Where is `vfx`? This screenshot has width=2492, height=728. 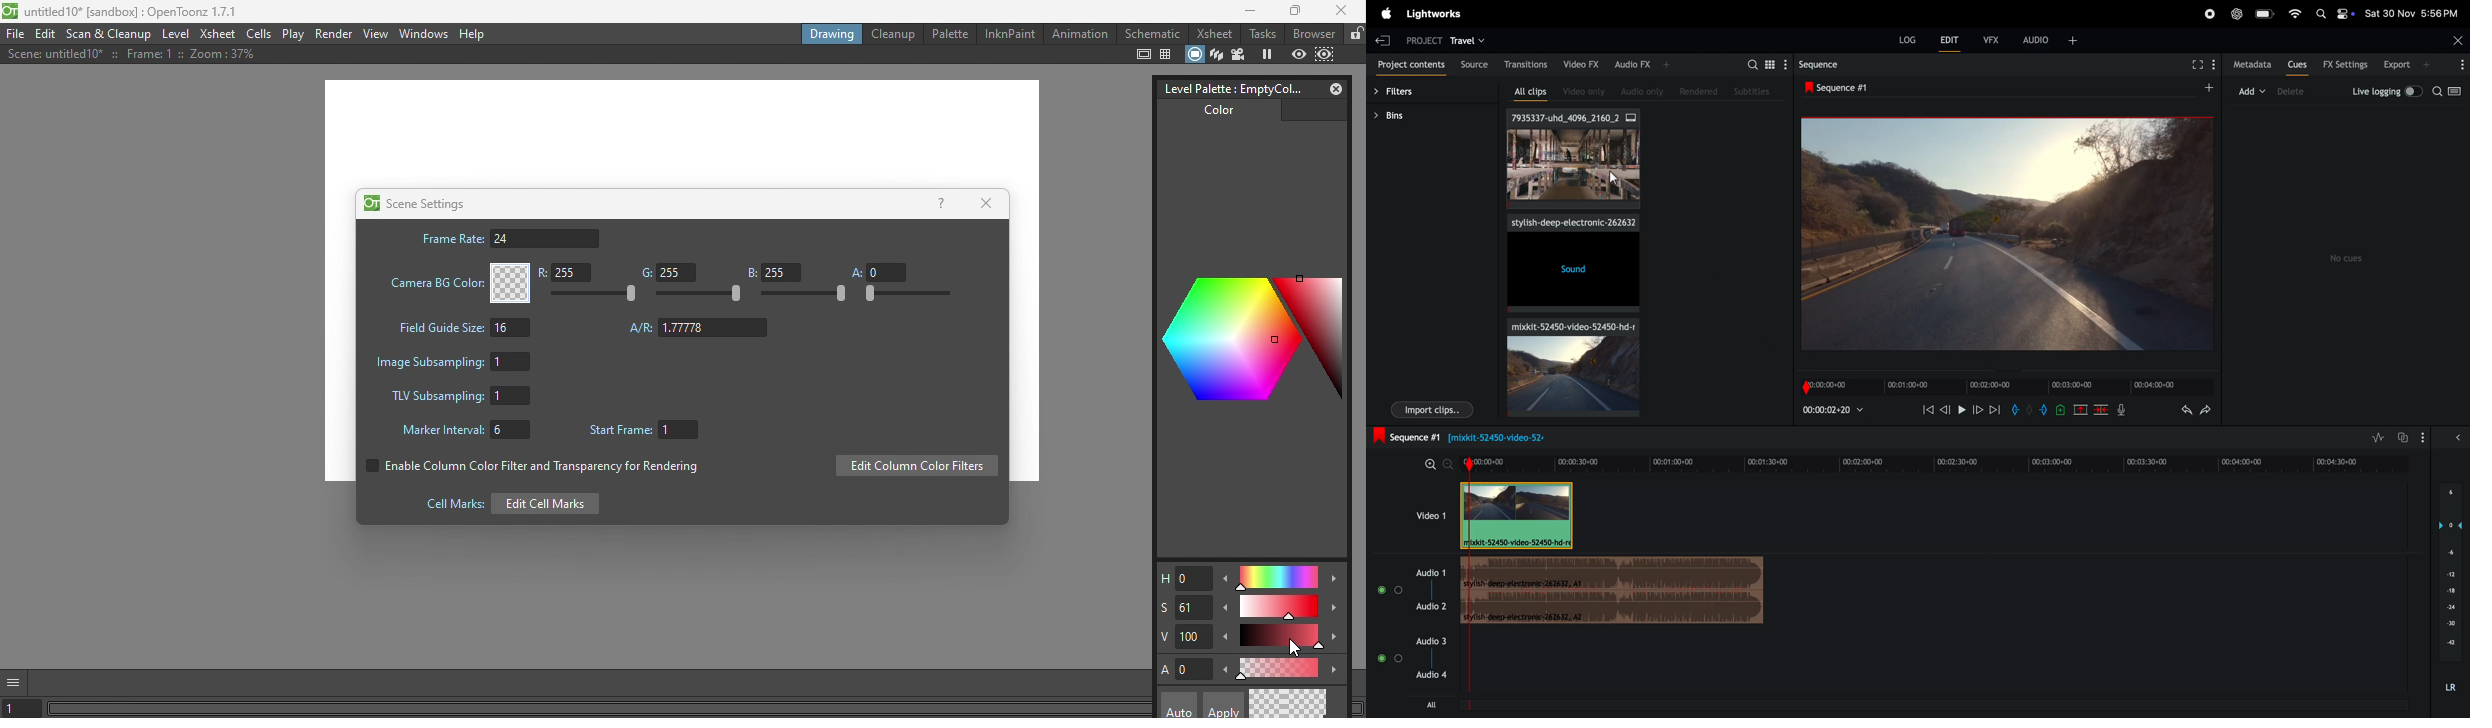
vfx is located at coordinates (1989, 39).